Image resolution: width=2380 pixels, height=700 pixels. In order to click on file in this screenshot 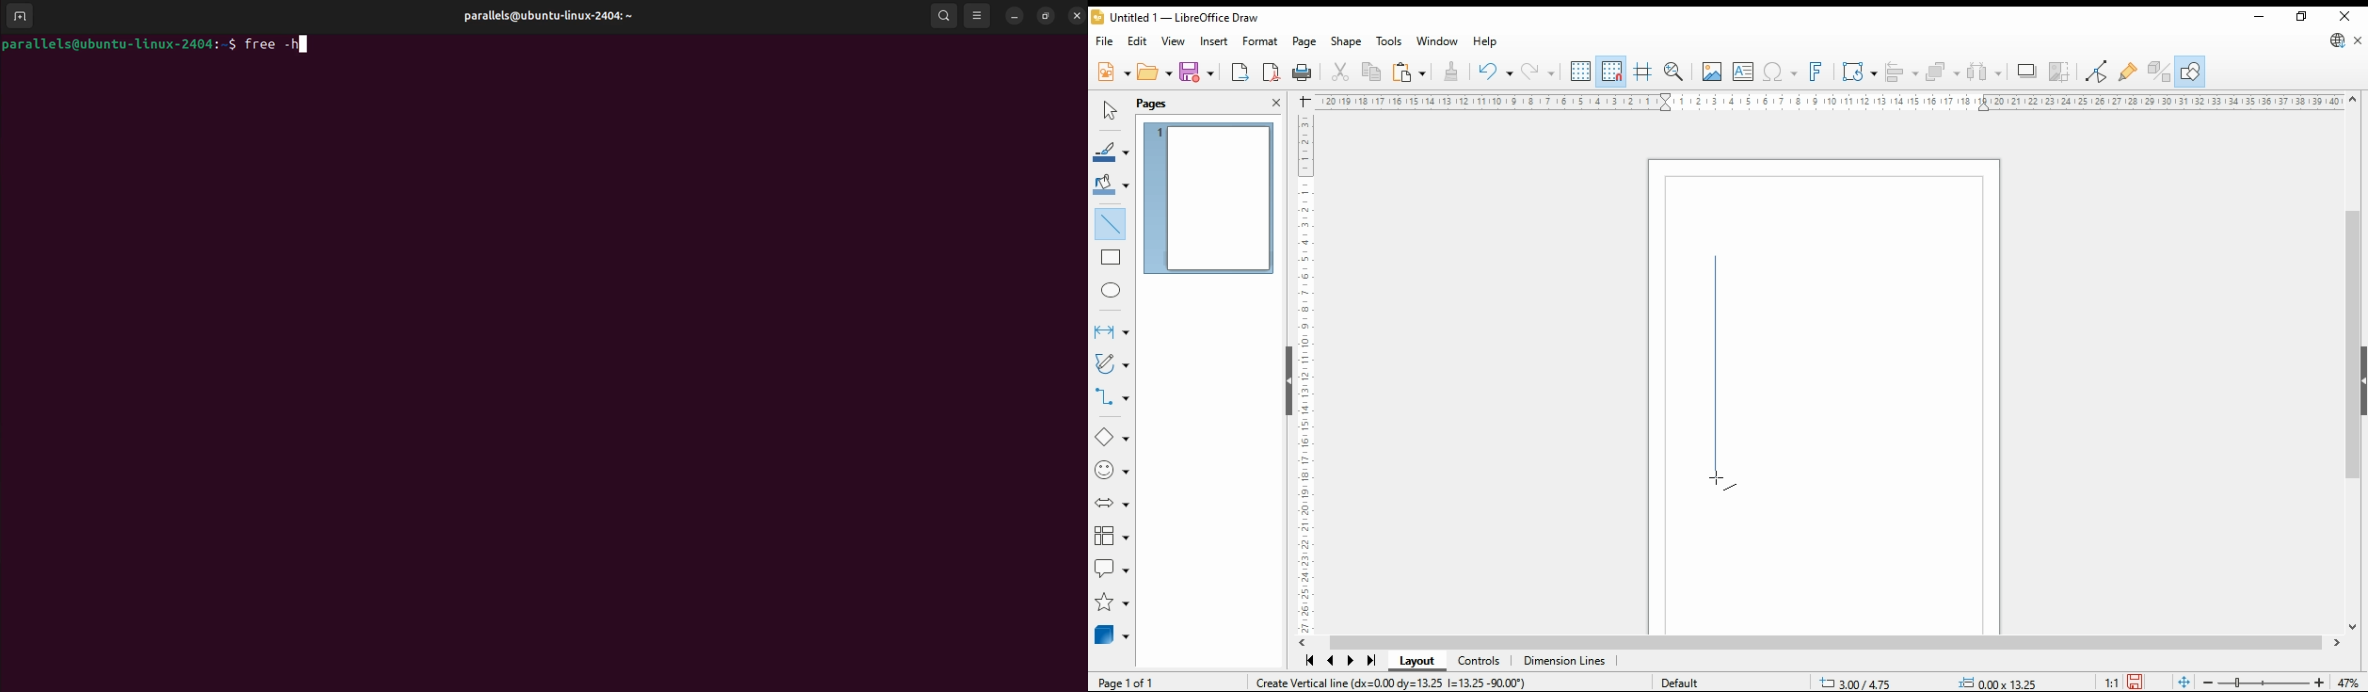, I will do `click(1106, 41)`.